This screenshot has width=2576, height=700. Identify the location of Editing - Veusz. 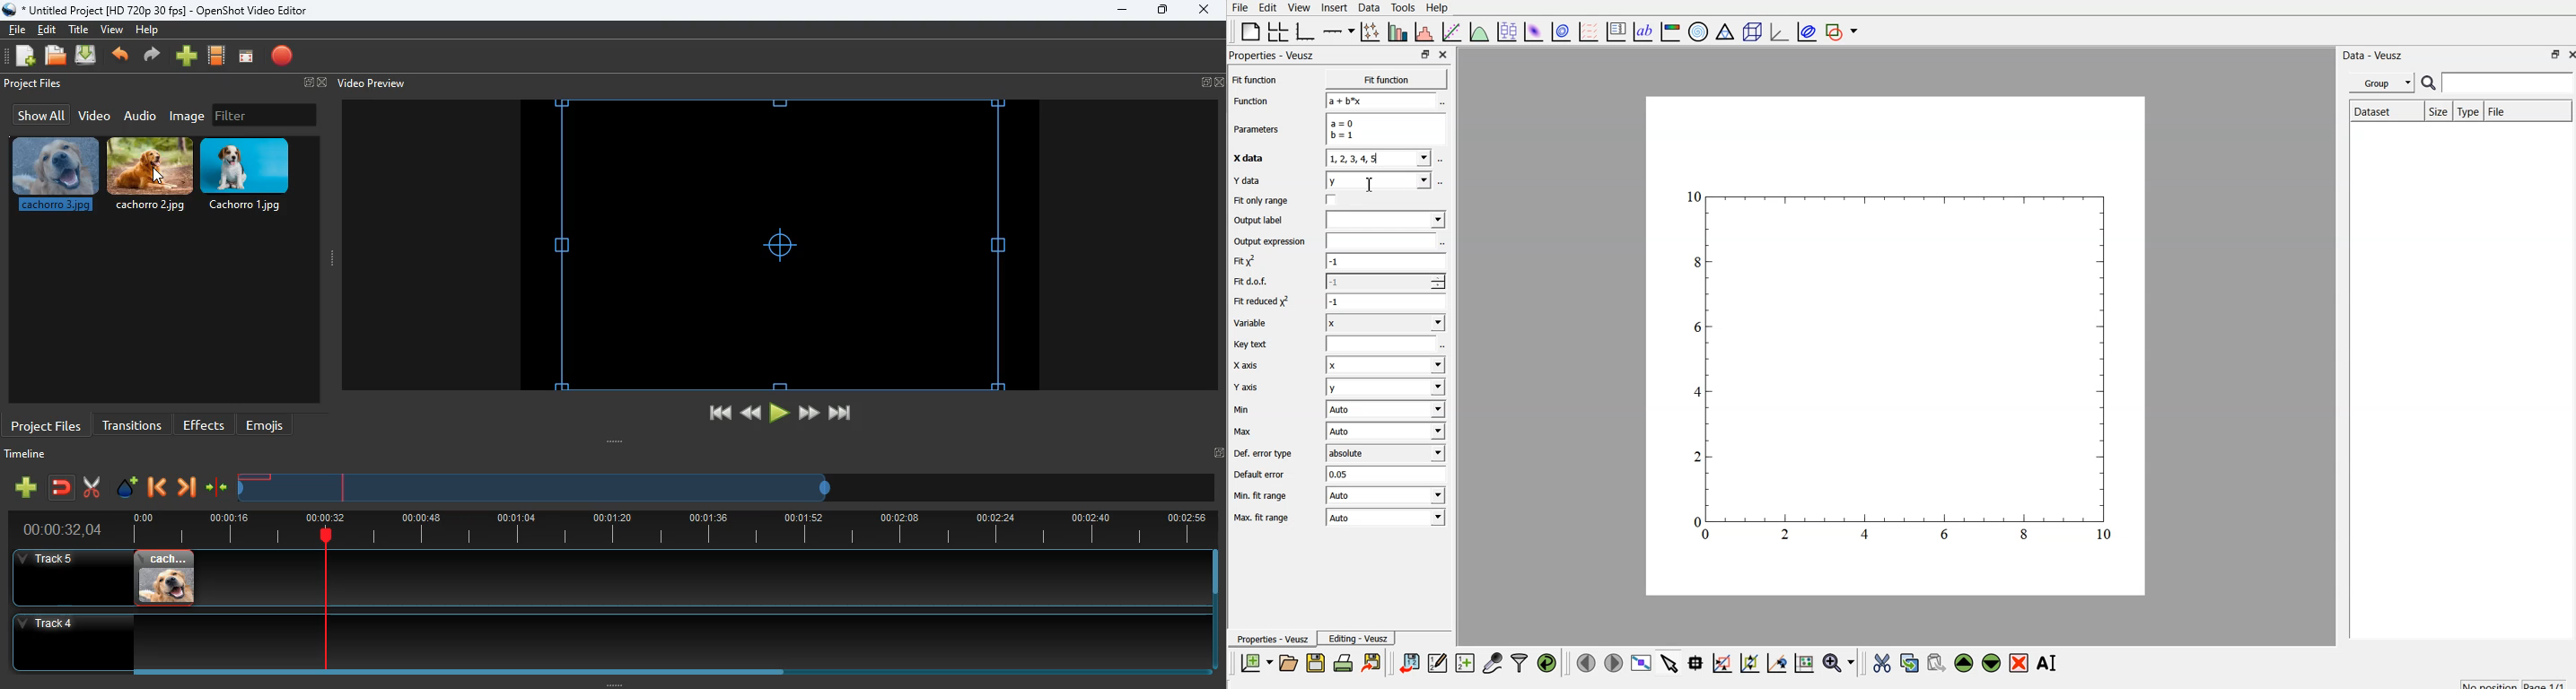
(1362, 638).